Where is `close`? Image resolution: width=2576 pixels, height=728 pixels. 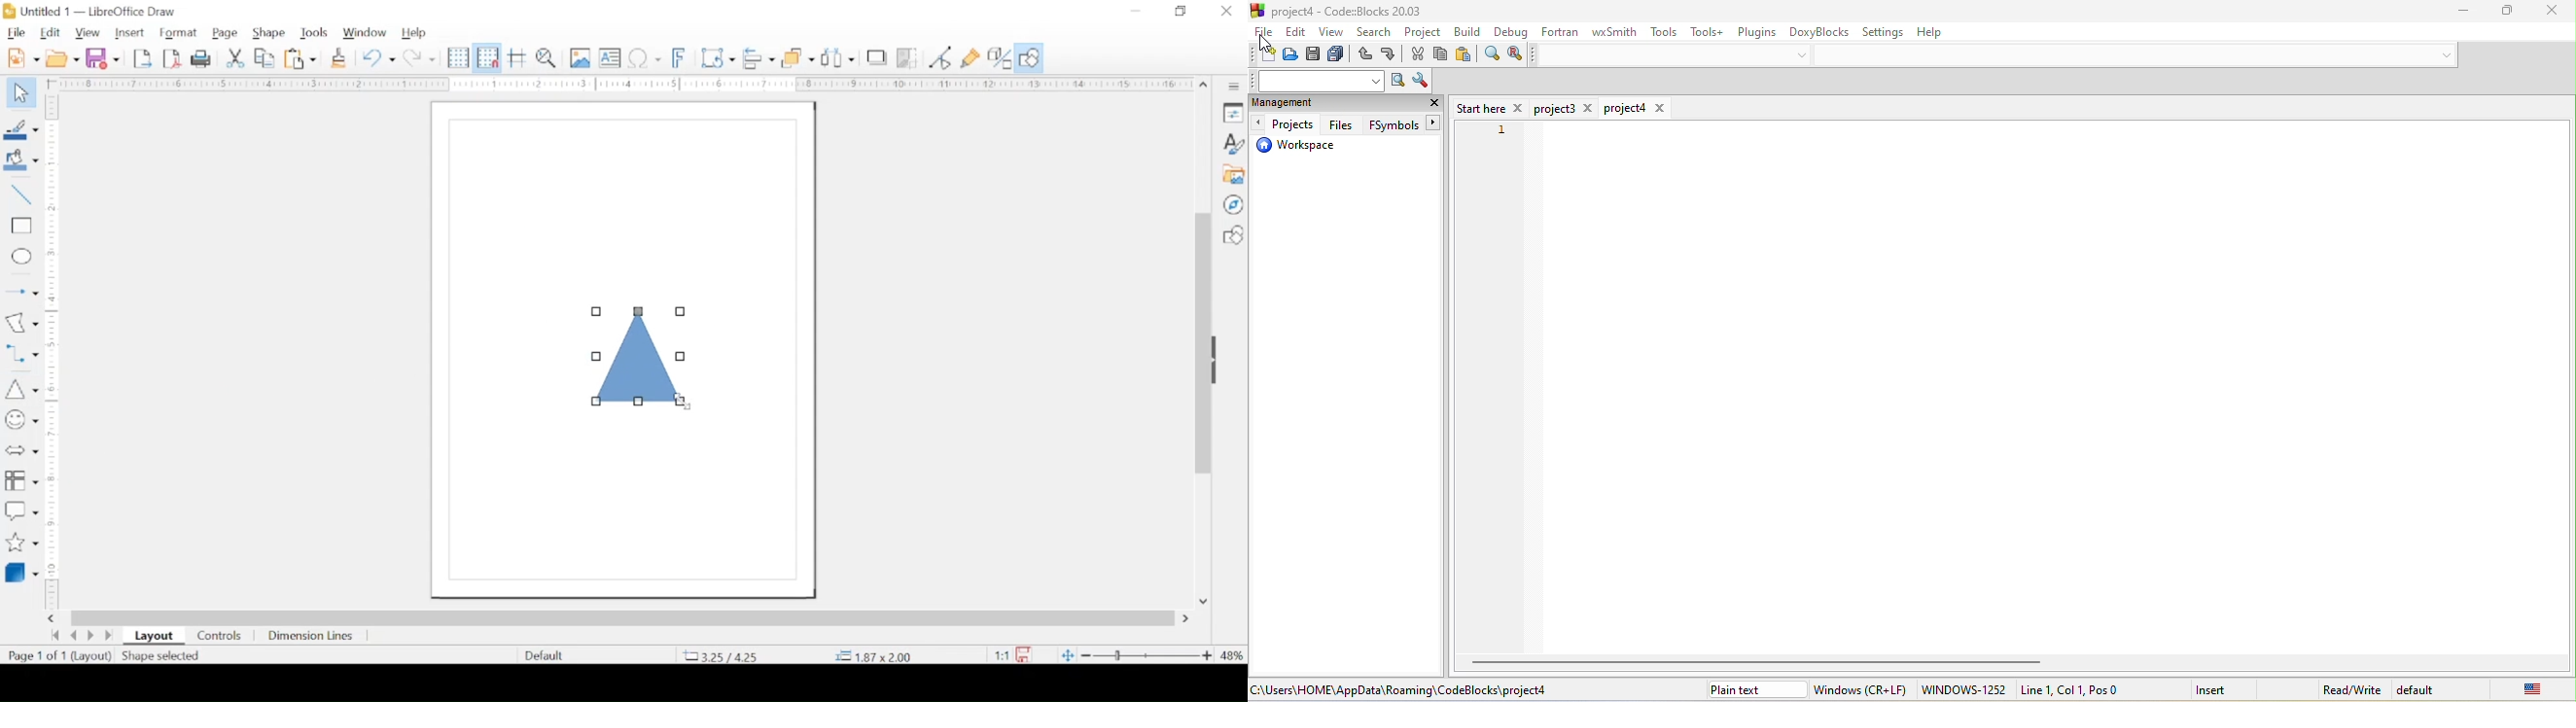 close is located at coordinates (2544, 10).